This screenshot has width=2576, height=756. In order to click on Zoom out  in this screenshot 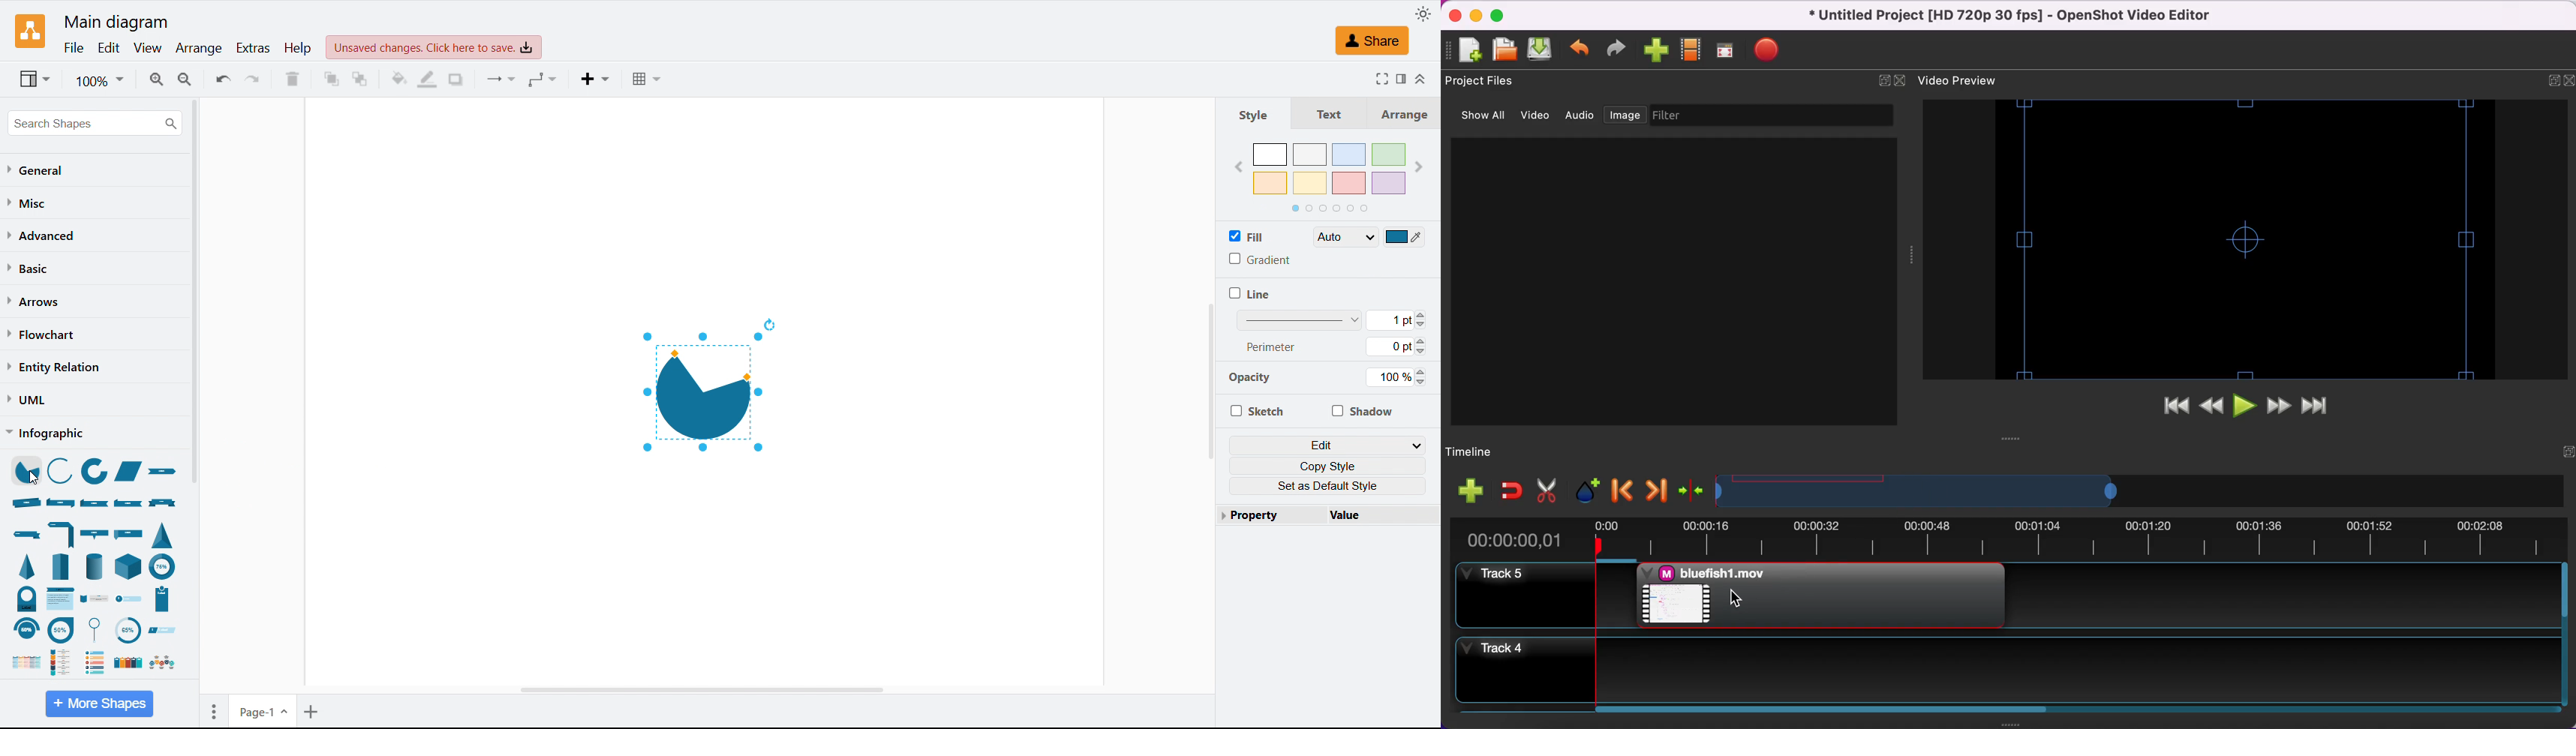, I will do `click(187, 80)`.